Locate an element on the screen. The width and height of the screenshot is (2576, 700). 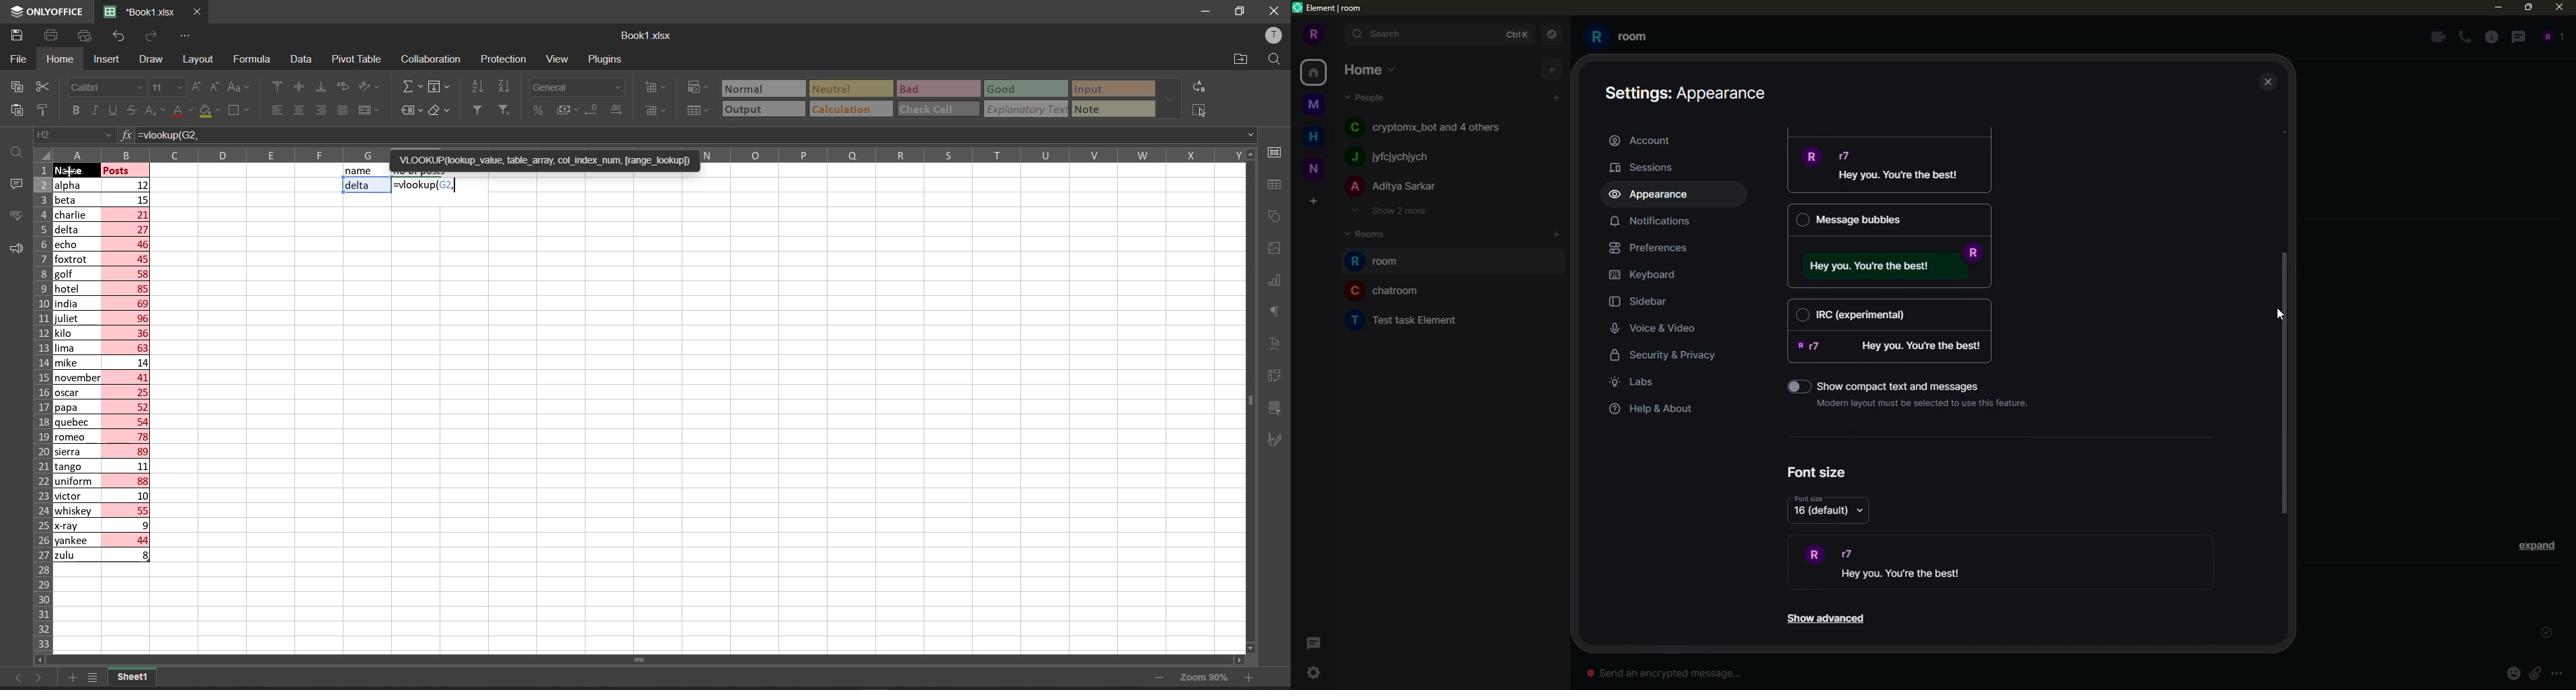
 Send an encrypted message... is located at coordinates (1664, 673).